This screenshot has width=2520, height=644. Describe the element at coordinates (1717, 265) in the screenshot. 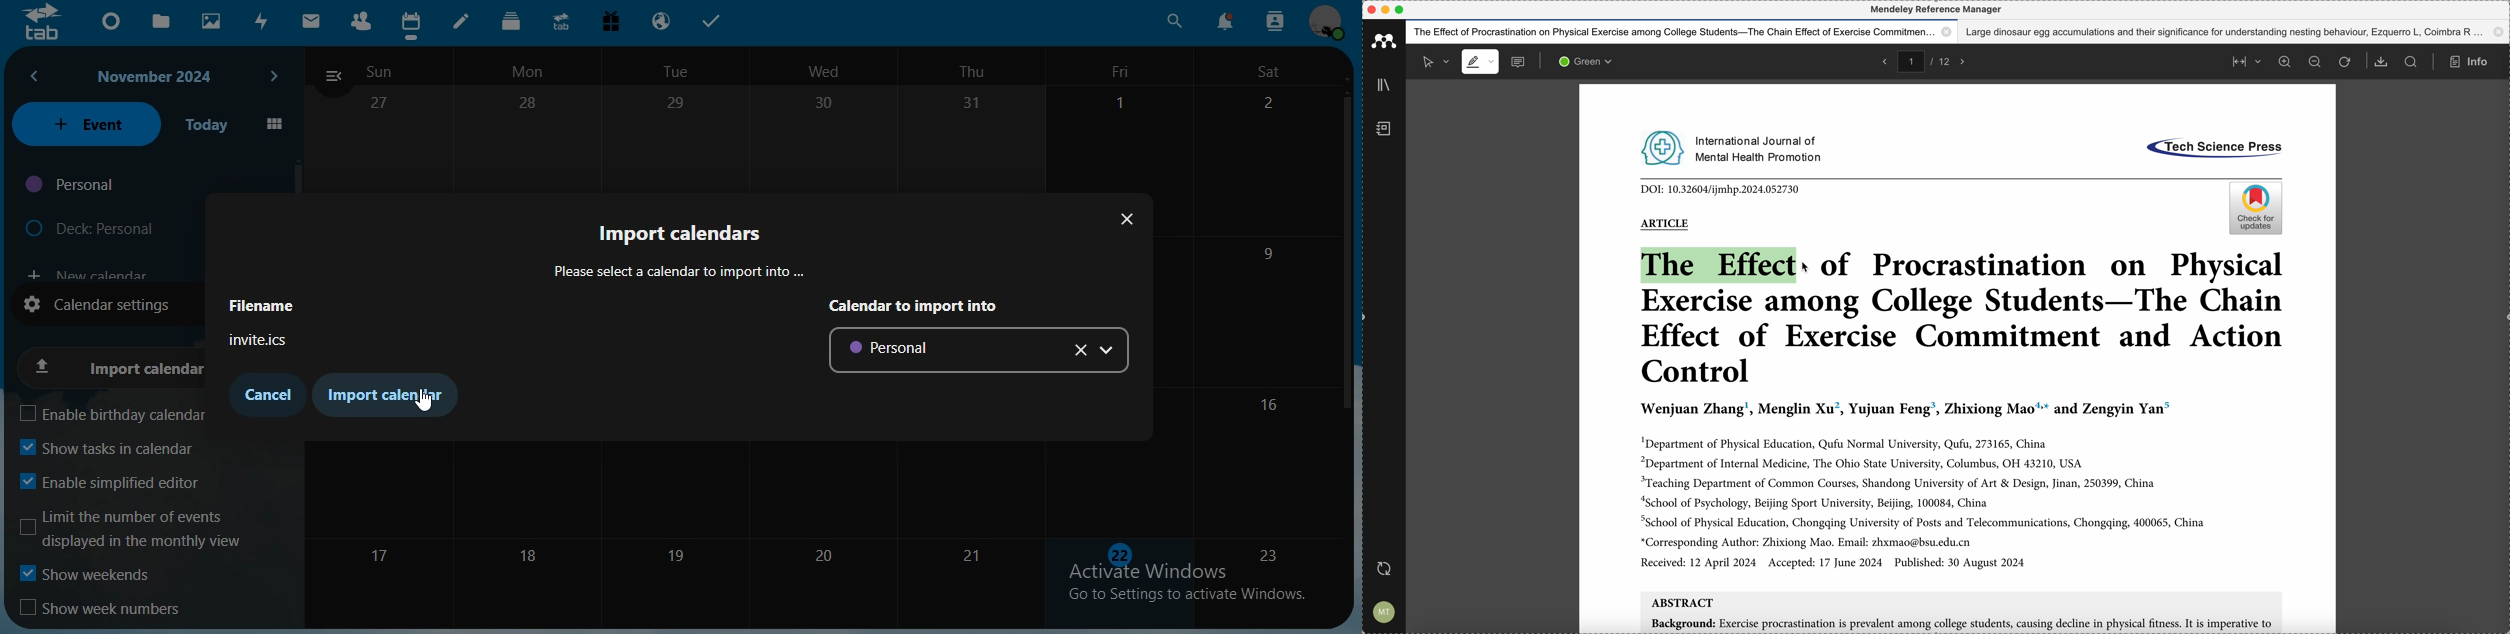

I see `drag to highlight with green color` at that location.